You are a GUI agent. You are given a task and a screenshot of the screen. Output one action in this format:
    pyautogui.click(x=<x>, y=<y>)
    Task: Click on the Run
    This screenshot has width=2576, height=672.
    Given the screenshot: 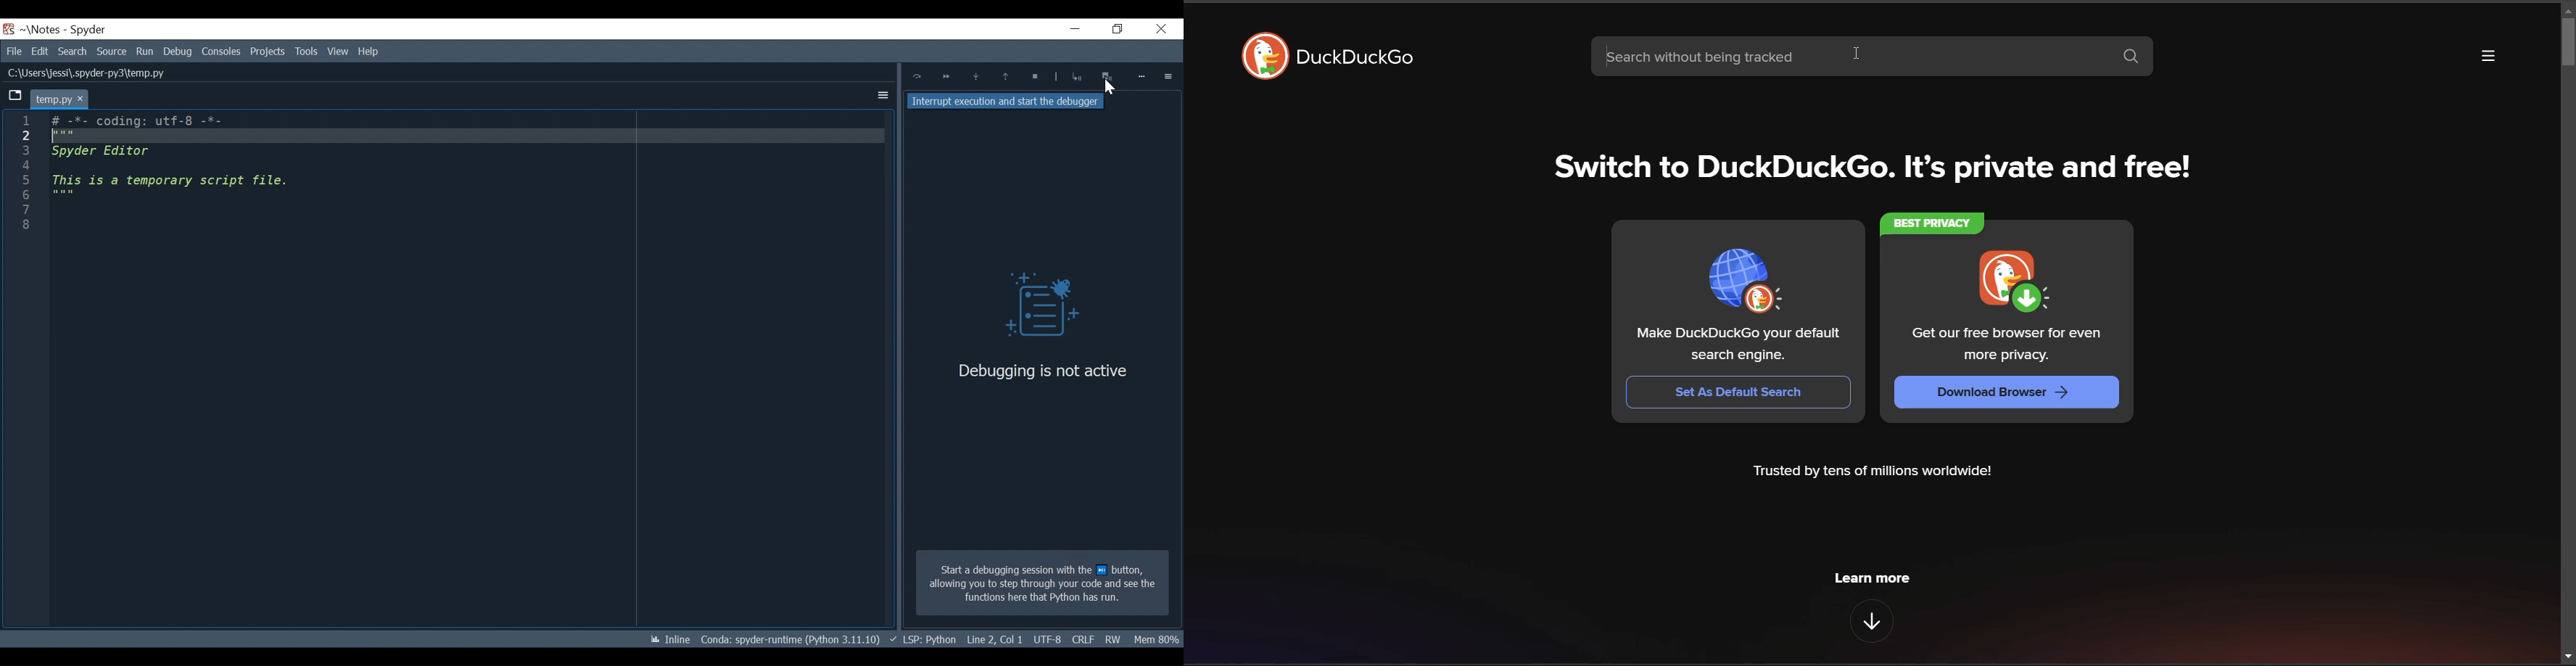 What is the action you would take?
    pyautogui.click(x=145, y=51)
    